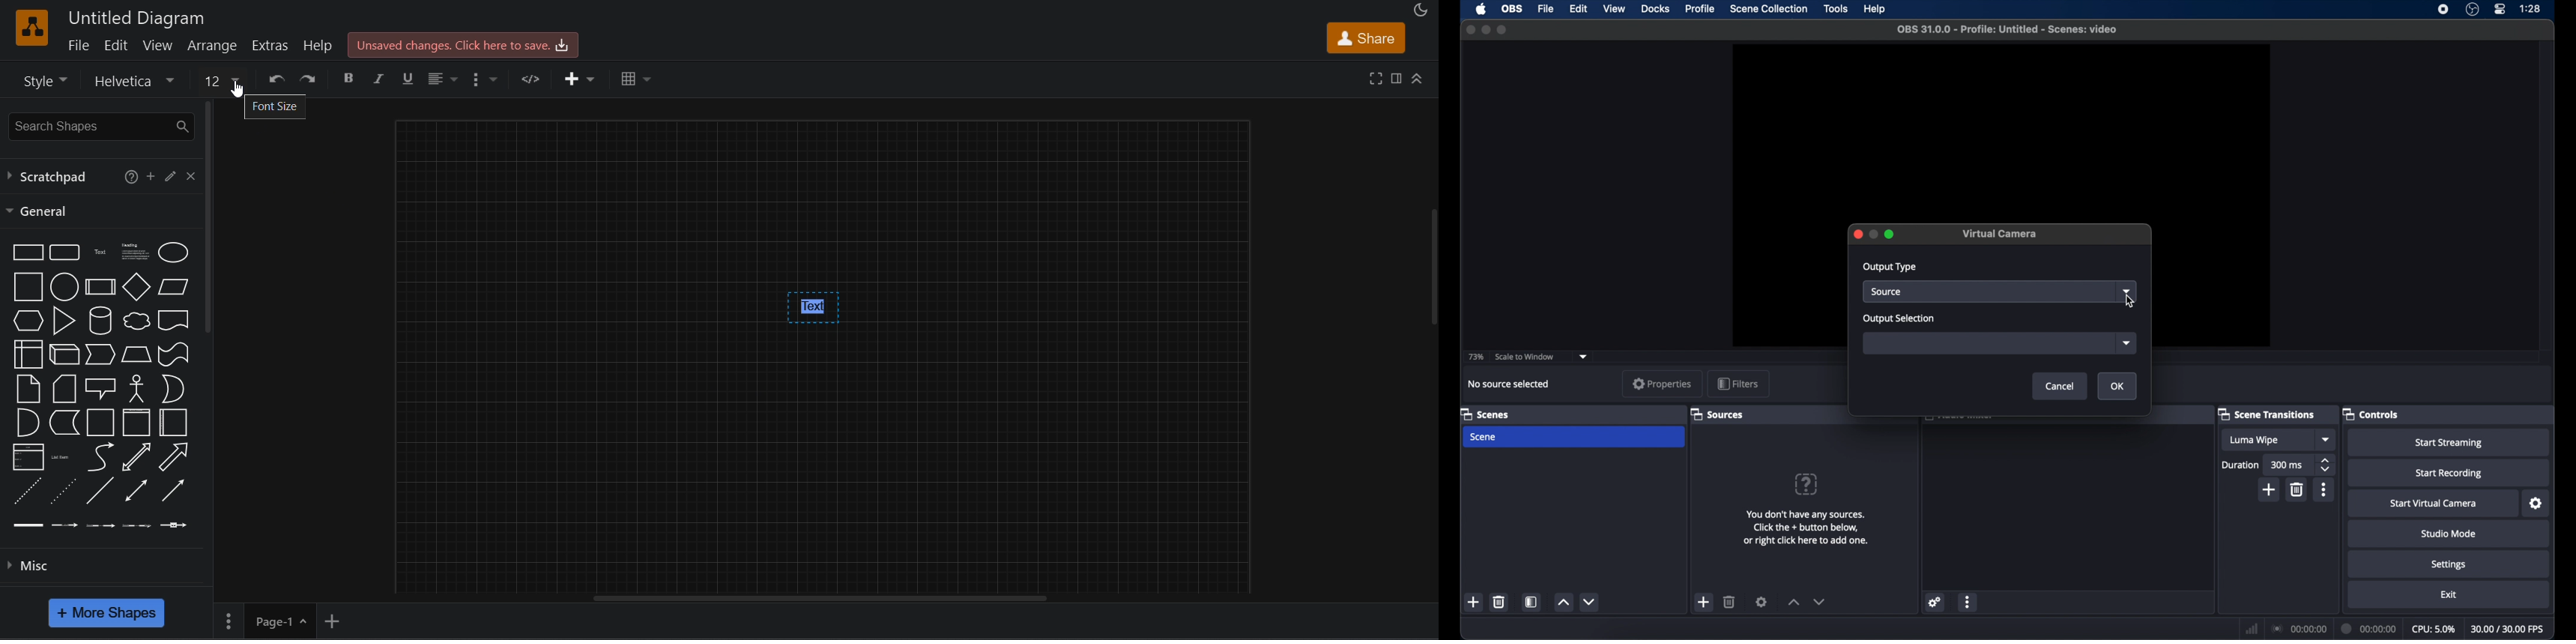 The width and height of the screenshot is (2576, 644). I want to click on Step, so click(100, 354).